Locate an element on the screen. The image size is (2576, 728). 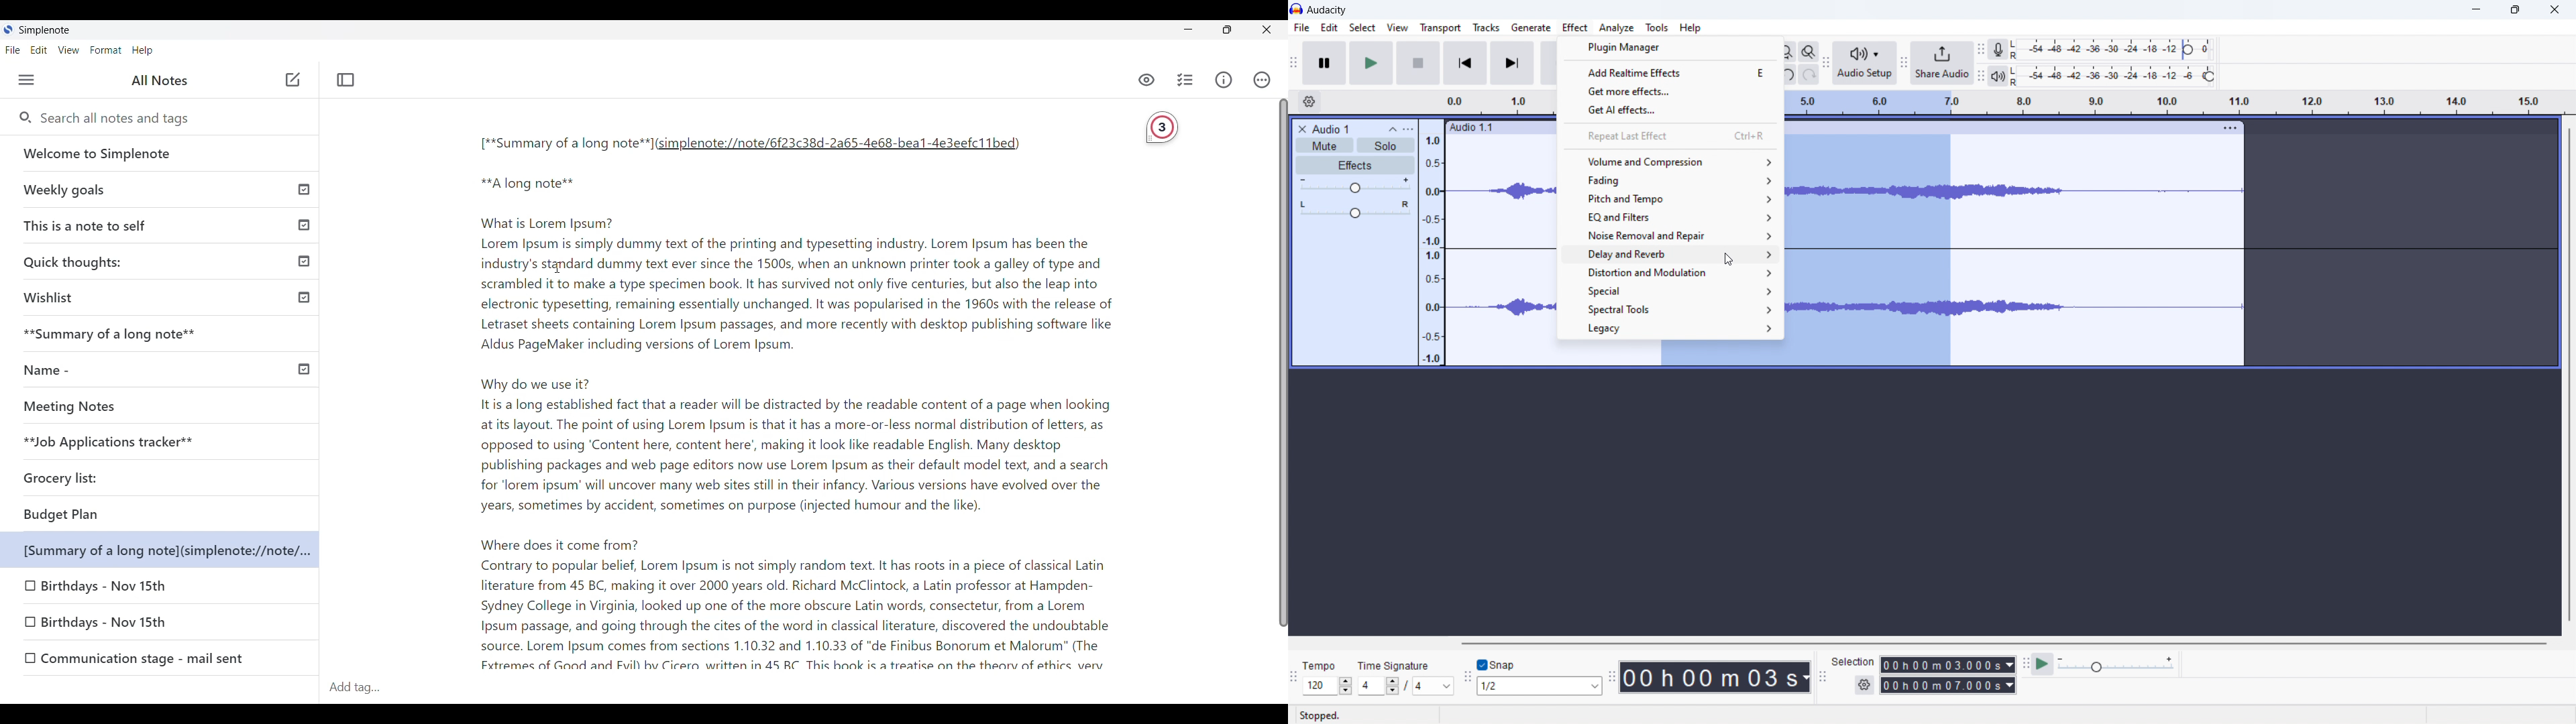
120 is located at coordinates (1328, 686).